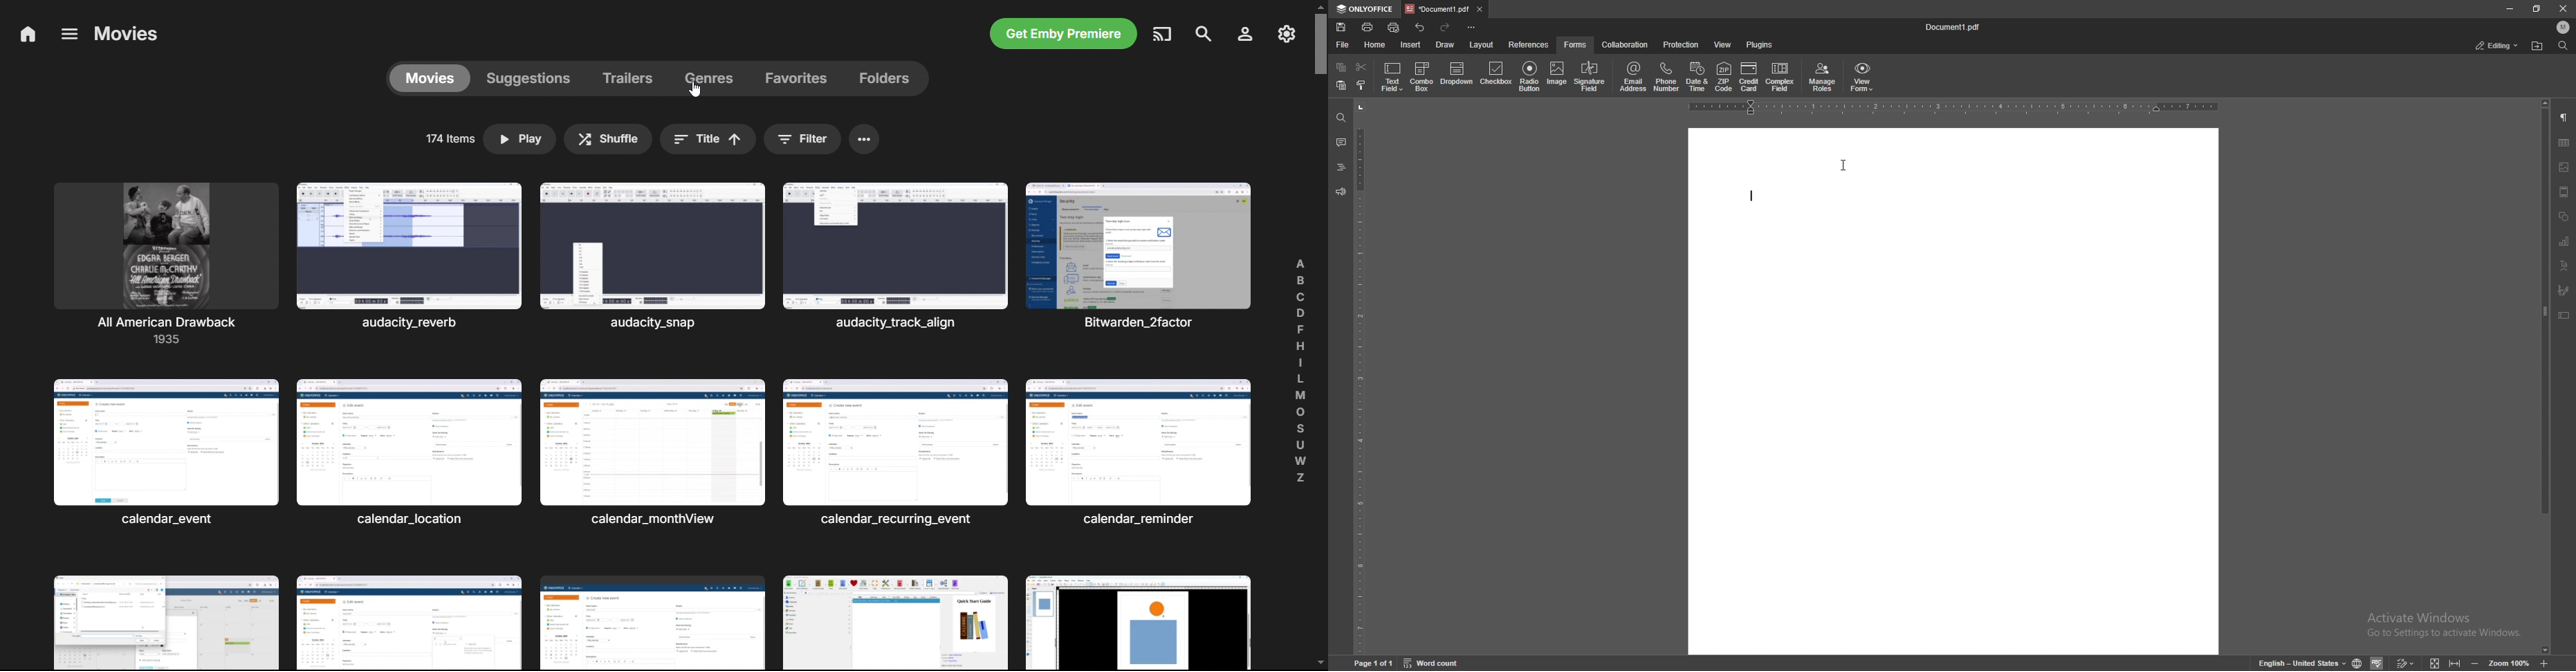 The width and height of the screenshot is (2576, 672). Describe the element at coordinates (2537, 8) in the screenshot. I see `resize` at that location.